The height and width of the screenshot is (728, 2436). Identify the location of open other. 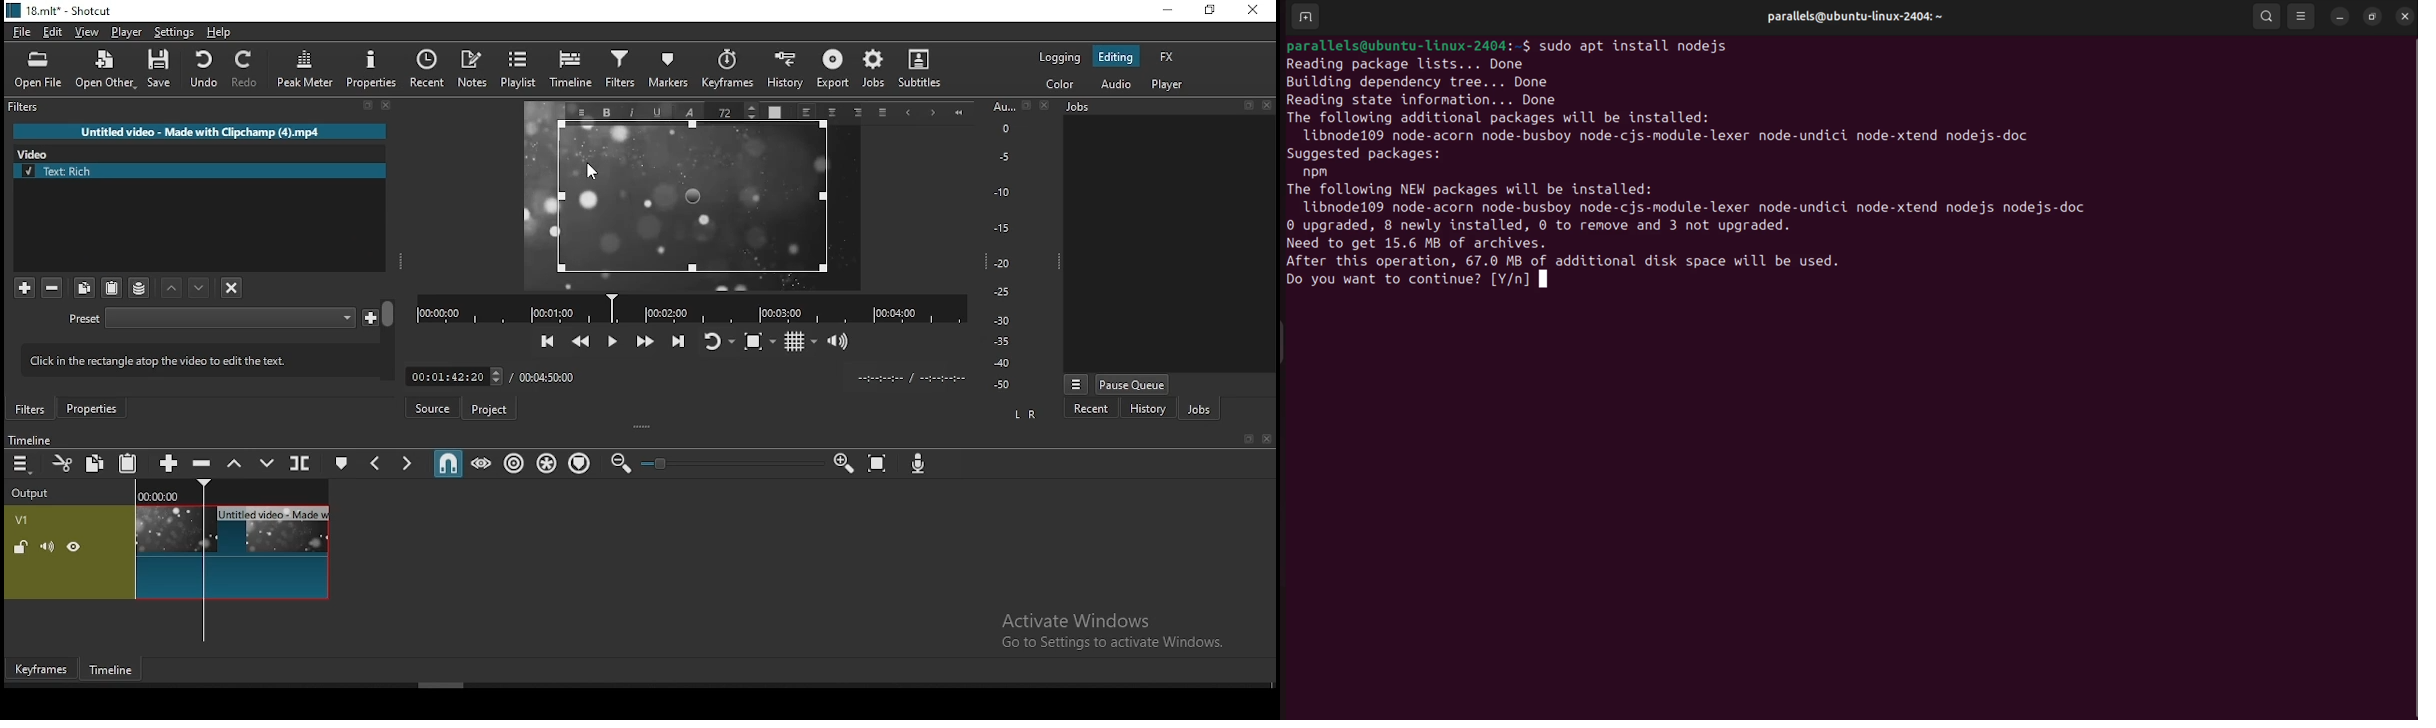
(104, 70).